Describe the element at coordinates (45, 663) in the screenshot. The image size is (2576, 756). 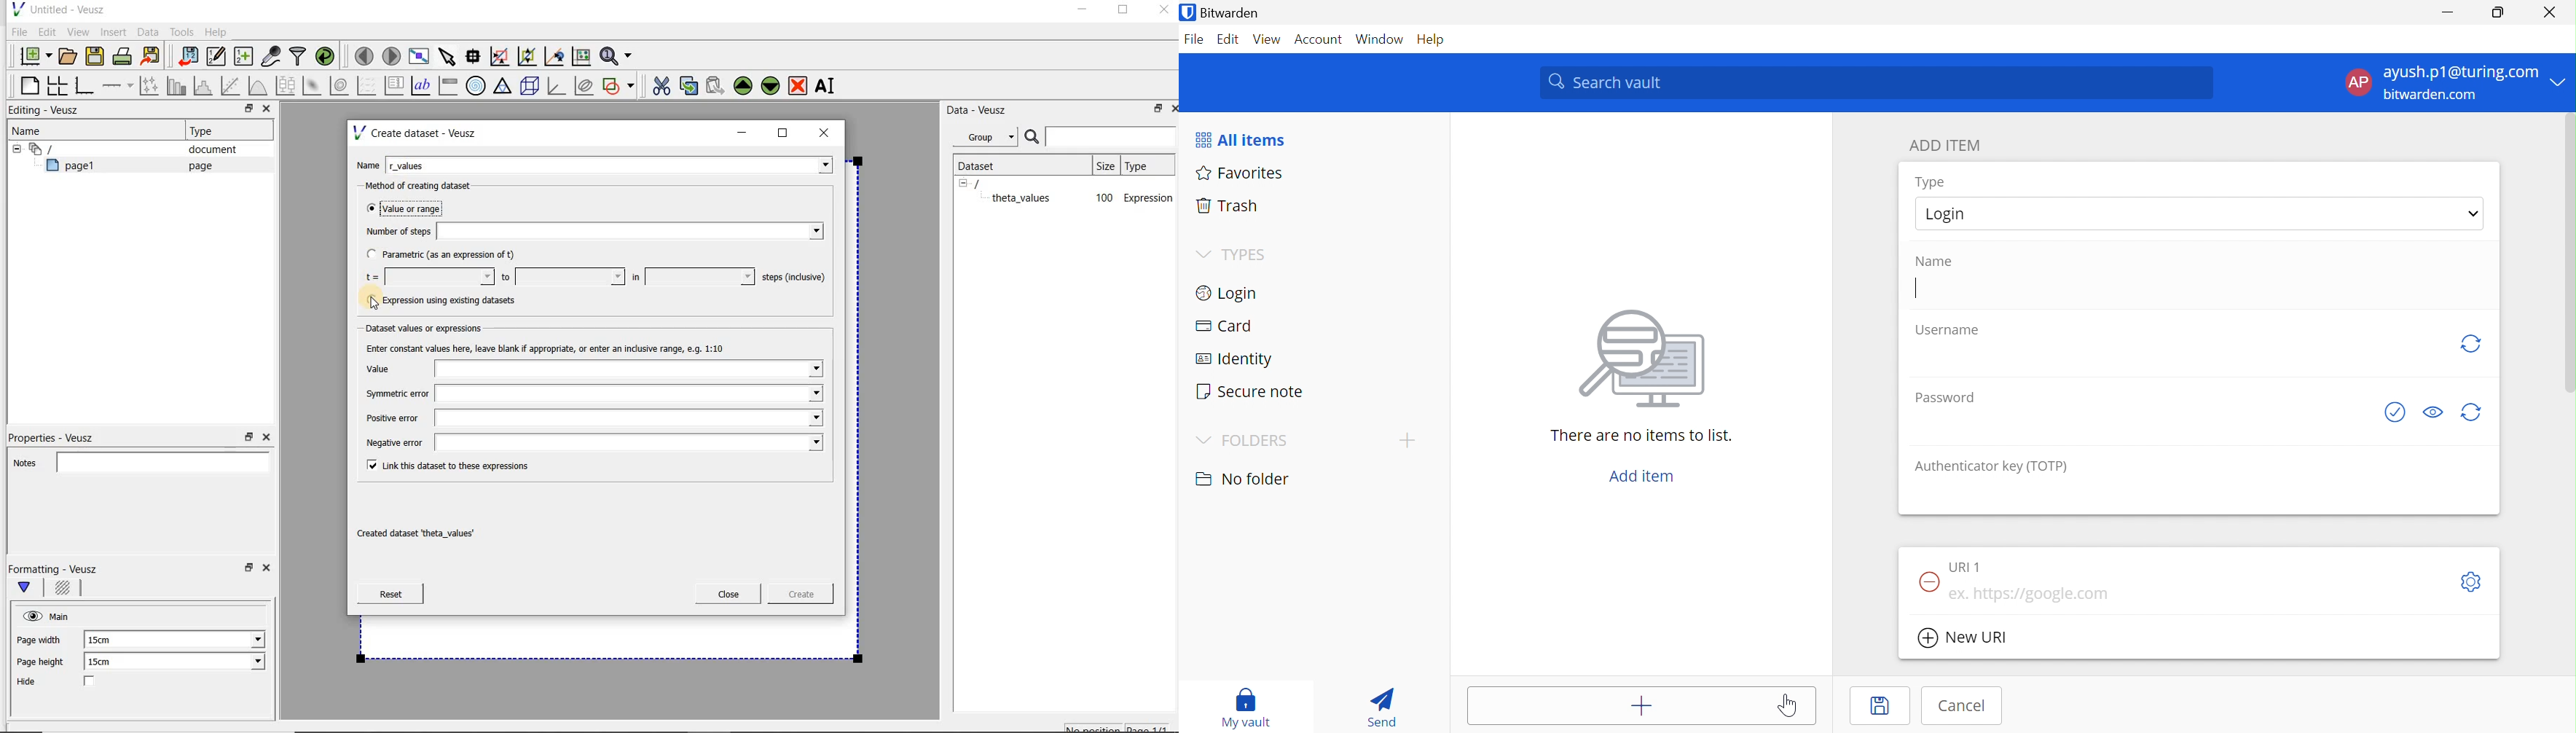
I see `Page height` at that location.